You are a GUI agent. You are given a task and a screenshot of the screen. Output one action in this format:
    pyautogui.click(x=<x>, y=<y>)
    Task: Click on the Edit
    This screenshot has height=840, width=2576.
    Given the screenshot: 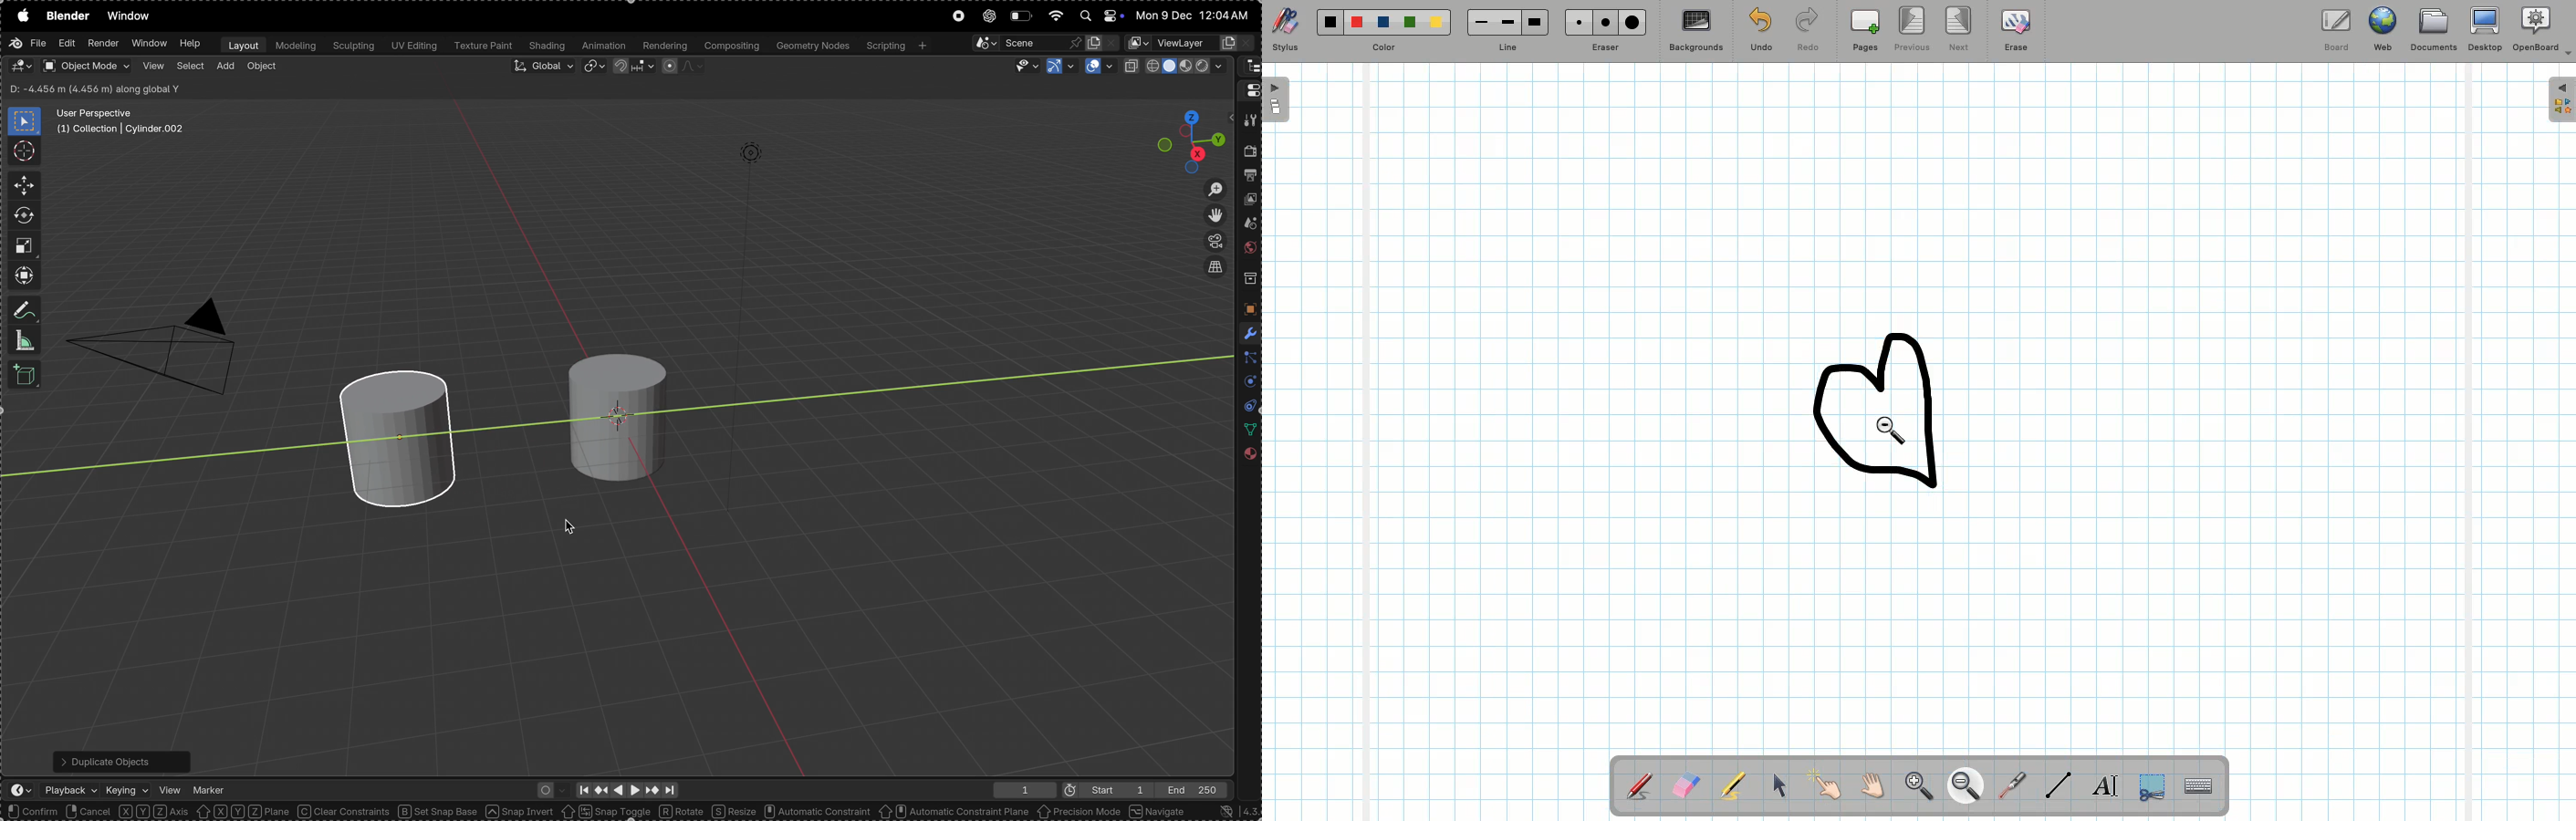 What is the action you would take?
    pyautogui.click(x=65, y=45)
    